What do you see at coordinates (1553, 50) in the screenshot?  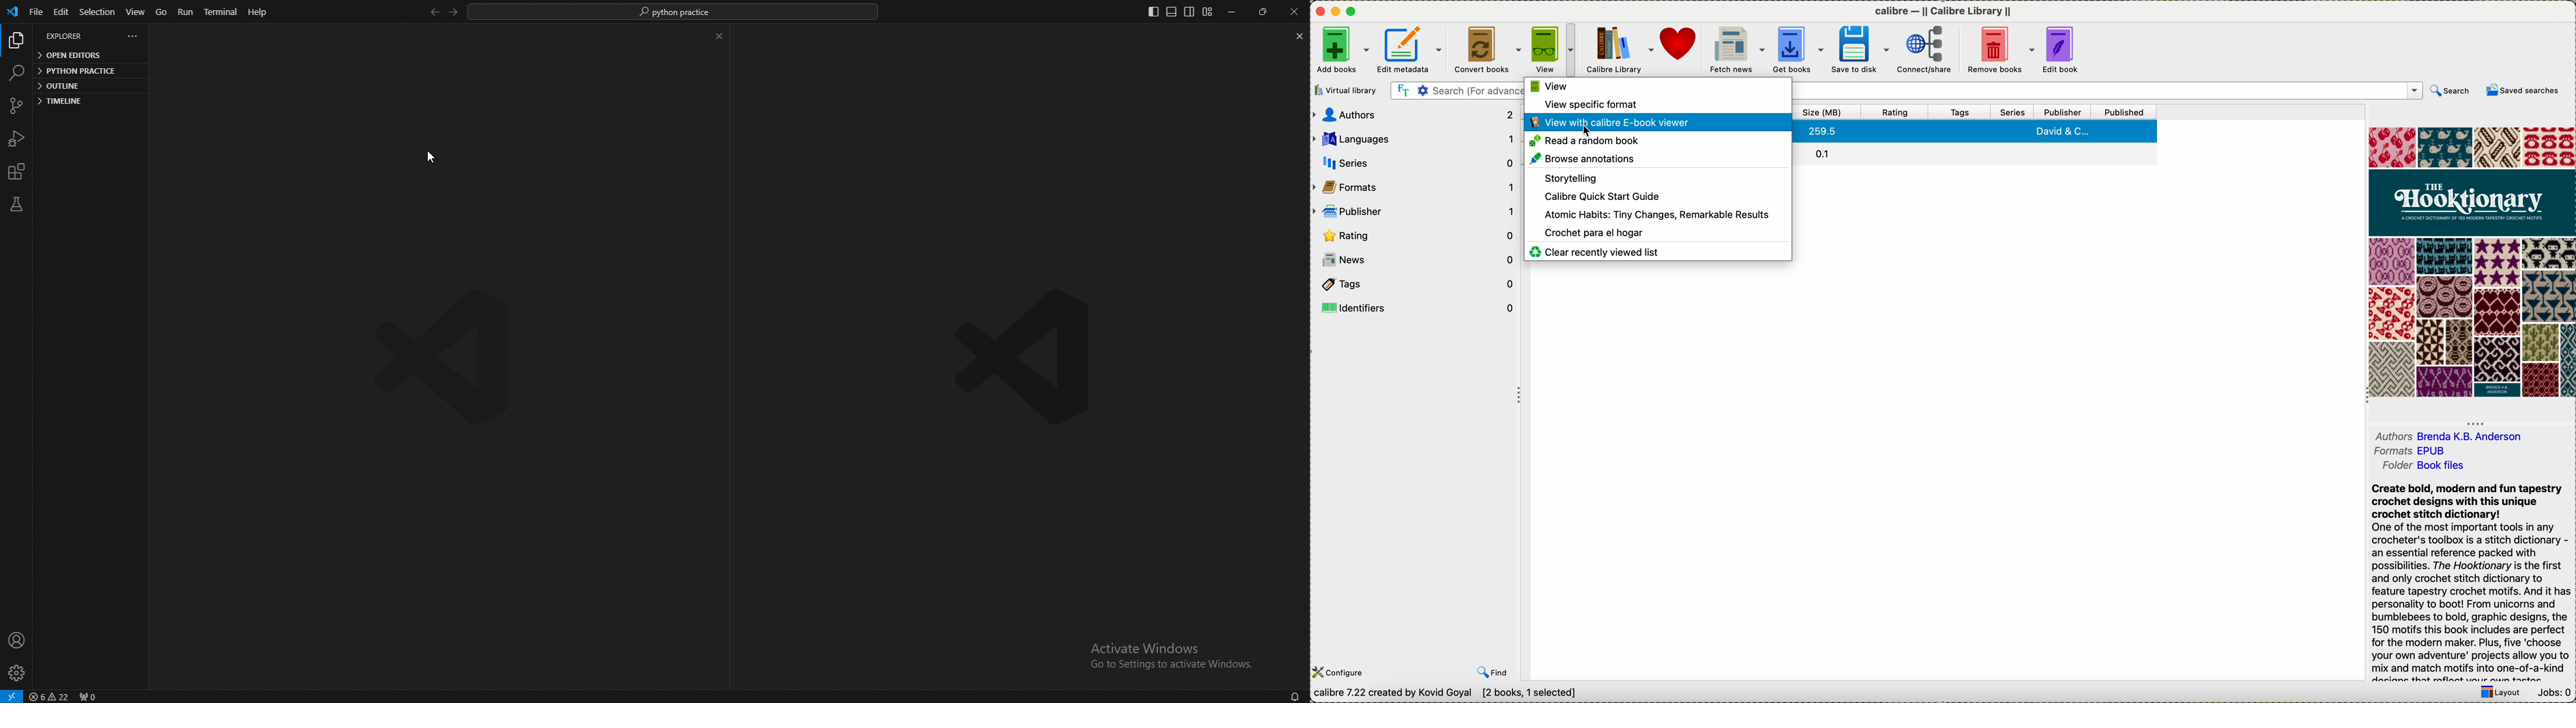 I see `click on view options` at bounding box center [1553, 50].